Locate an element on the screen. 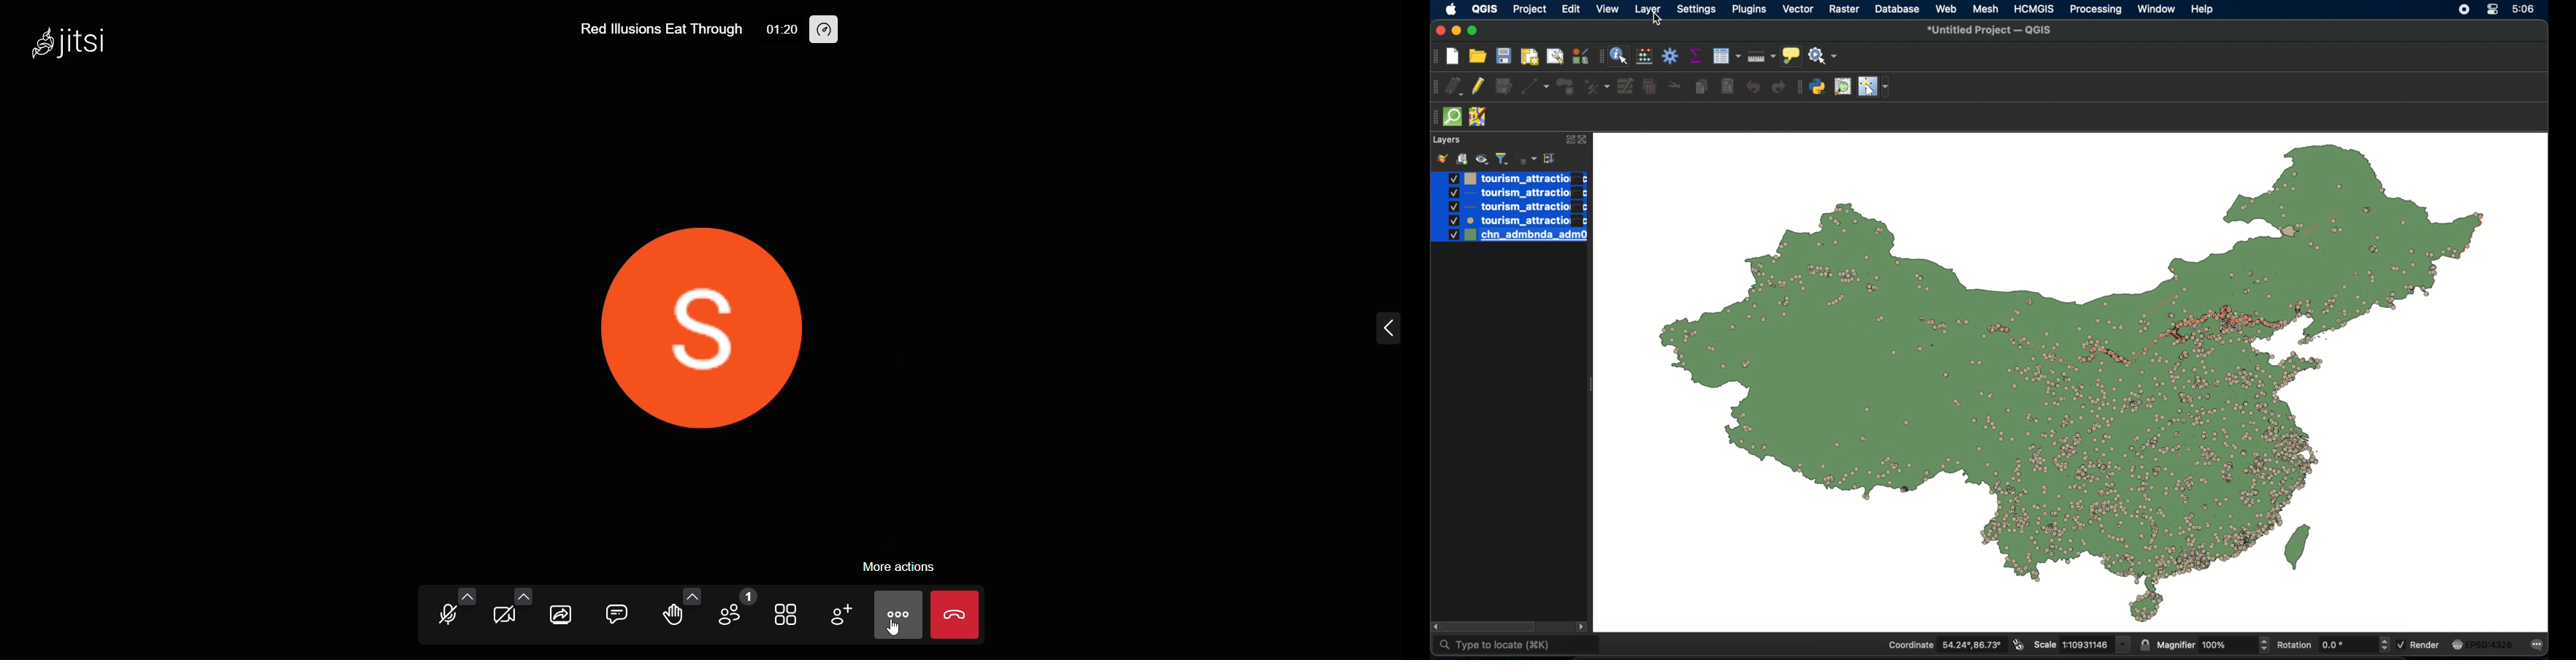  layer1 is located at coordinates (1509, 178).